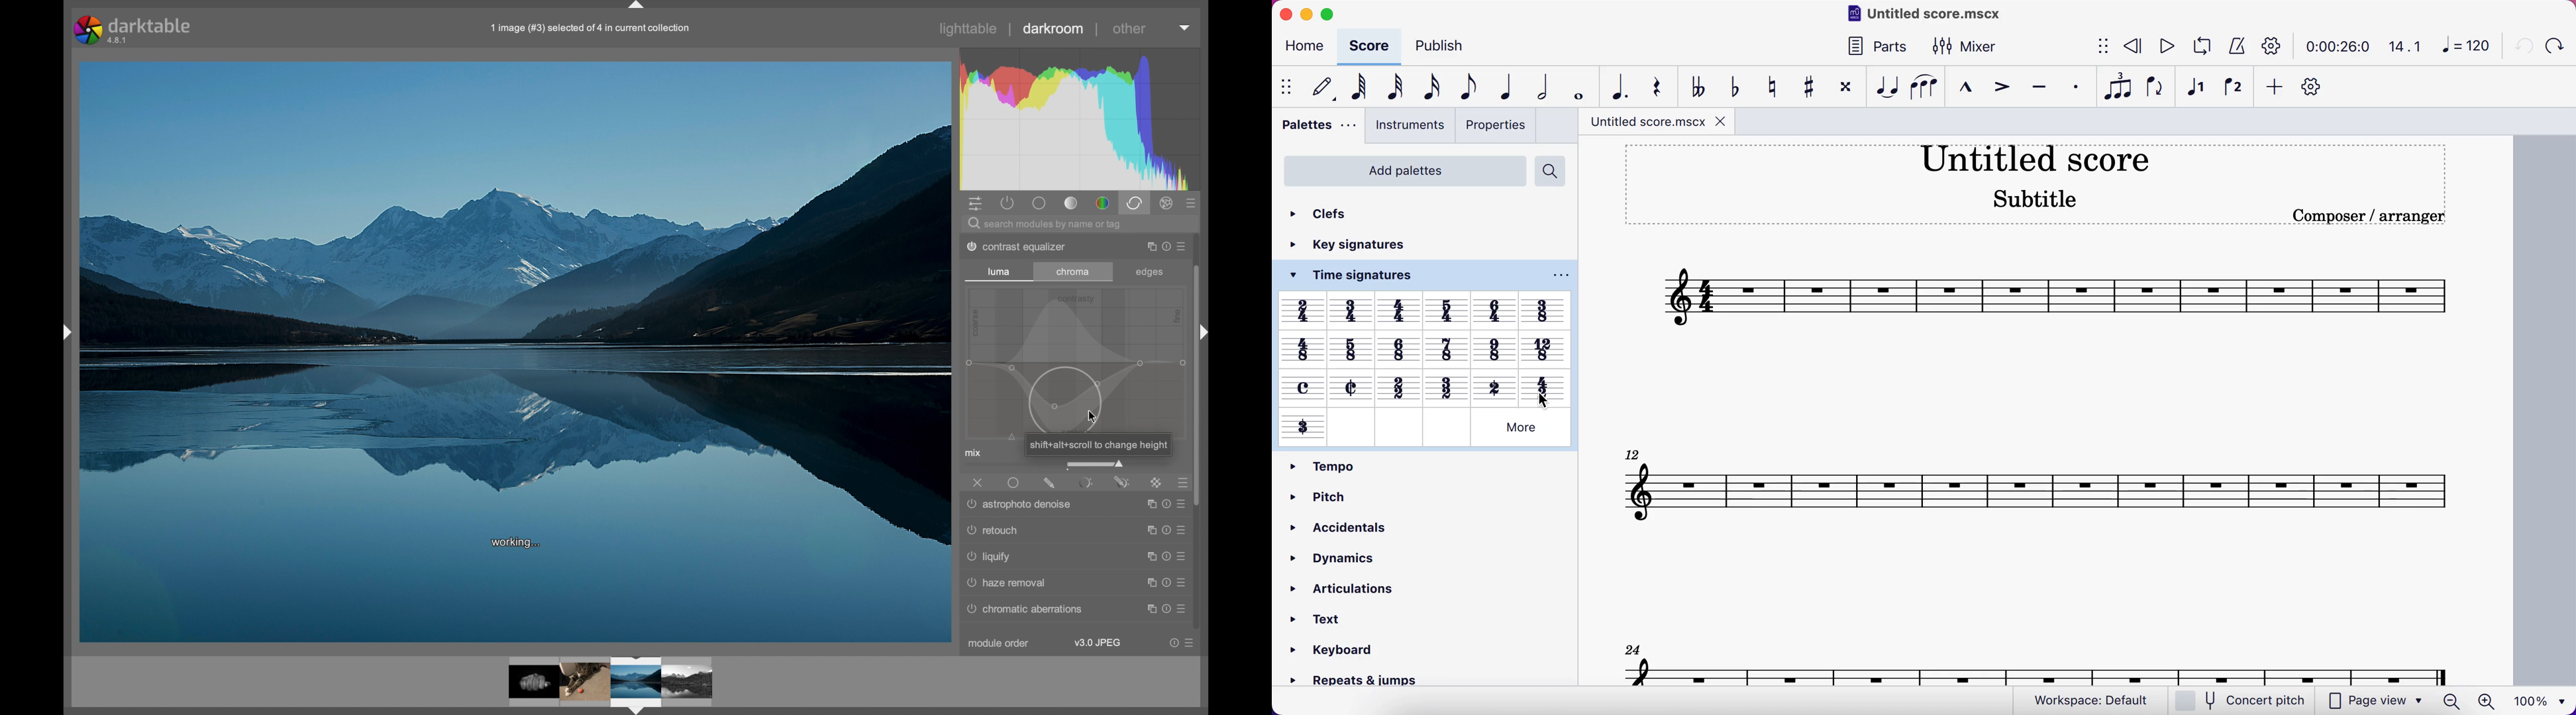  Describe the element at coordinates (1159, 584) in the screenshot. I see `more options` at that location.